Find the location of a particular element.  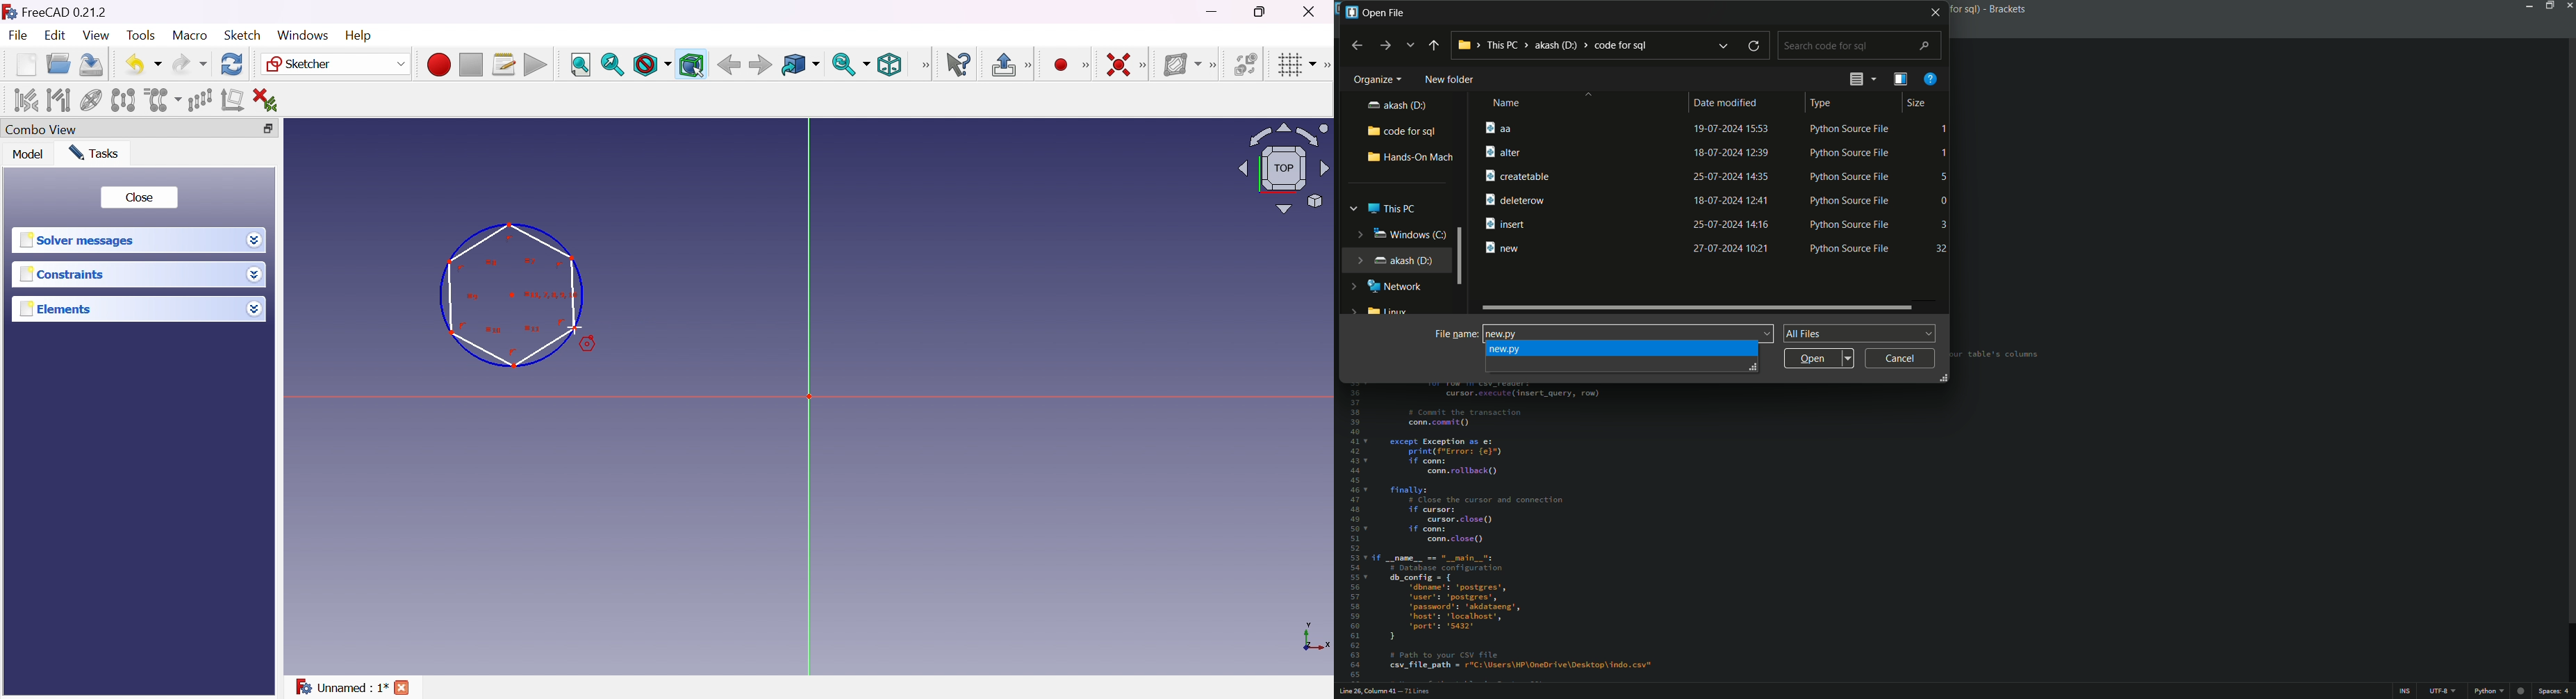

get help is located at coordinates (1931, 79).